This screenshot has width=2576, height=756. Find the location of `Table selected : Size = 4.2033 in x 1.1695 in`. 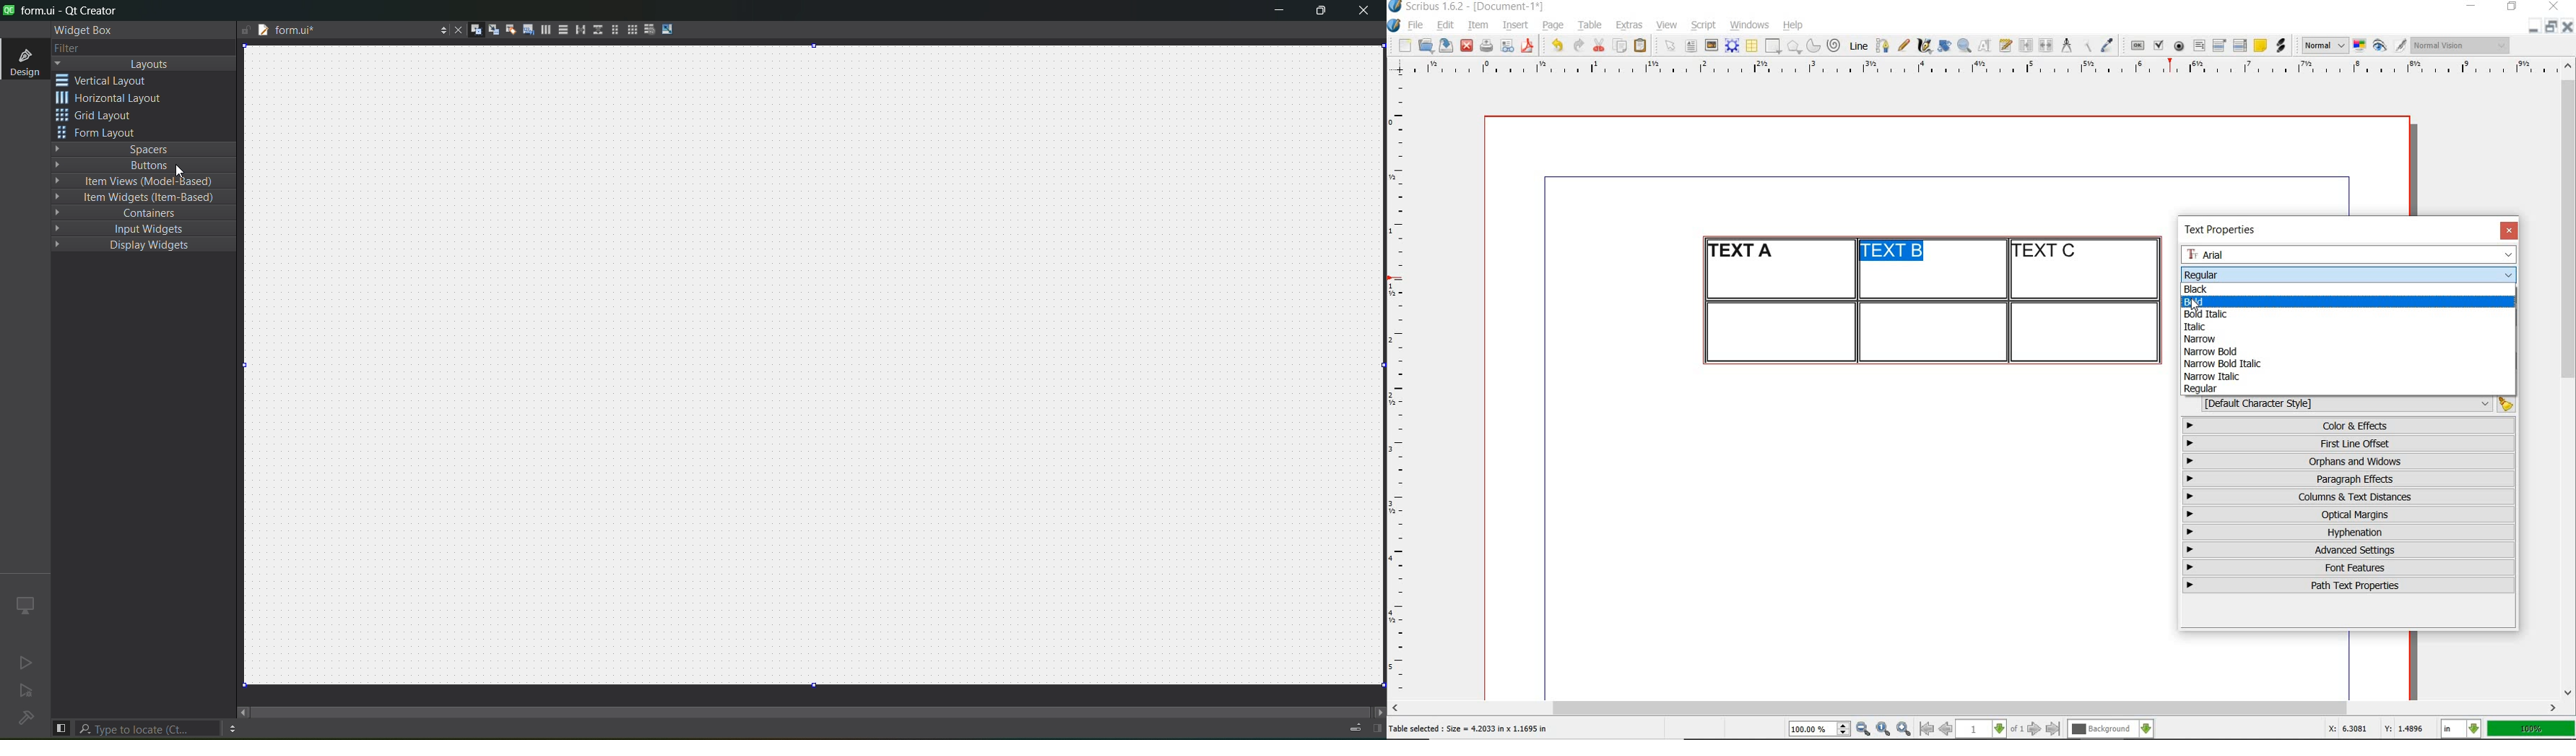

Table selected : Size = 4.2033 in x 1.1695 in is located at coordinates (1469, 728).